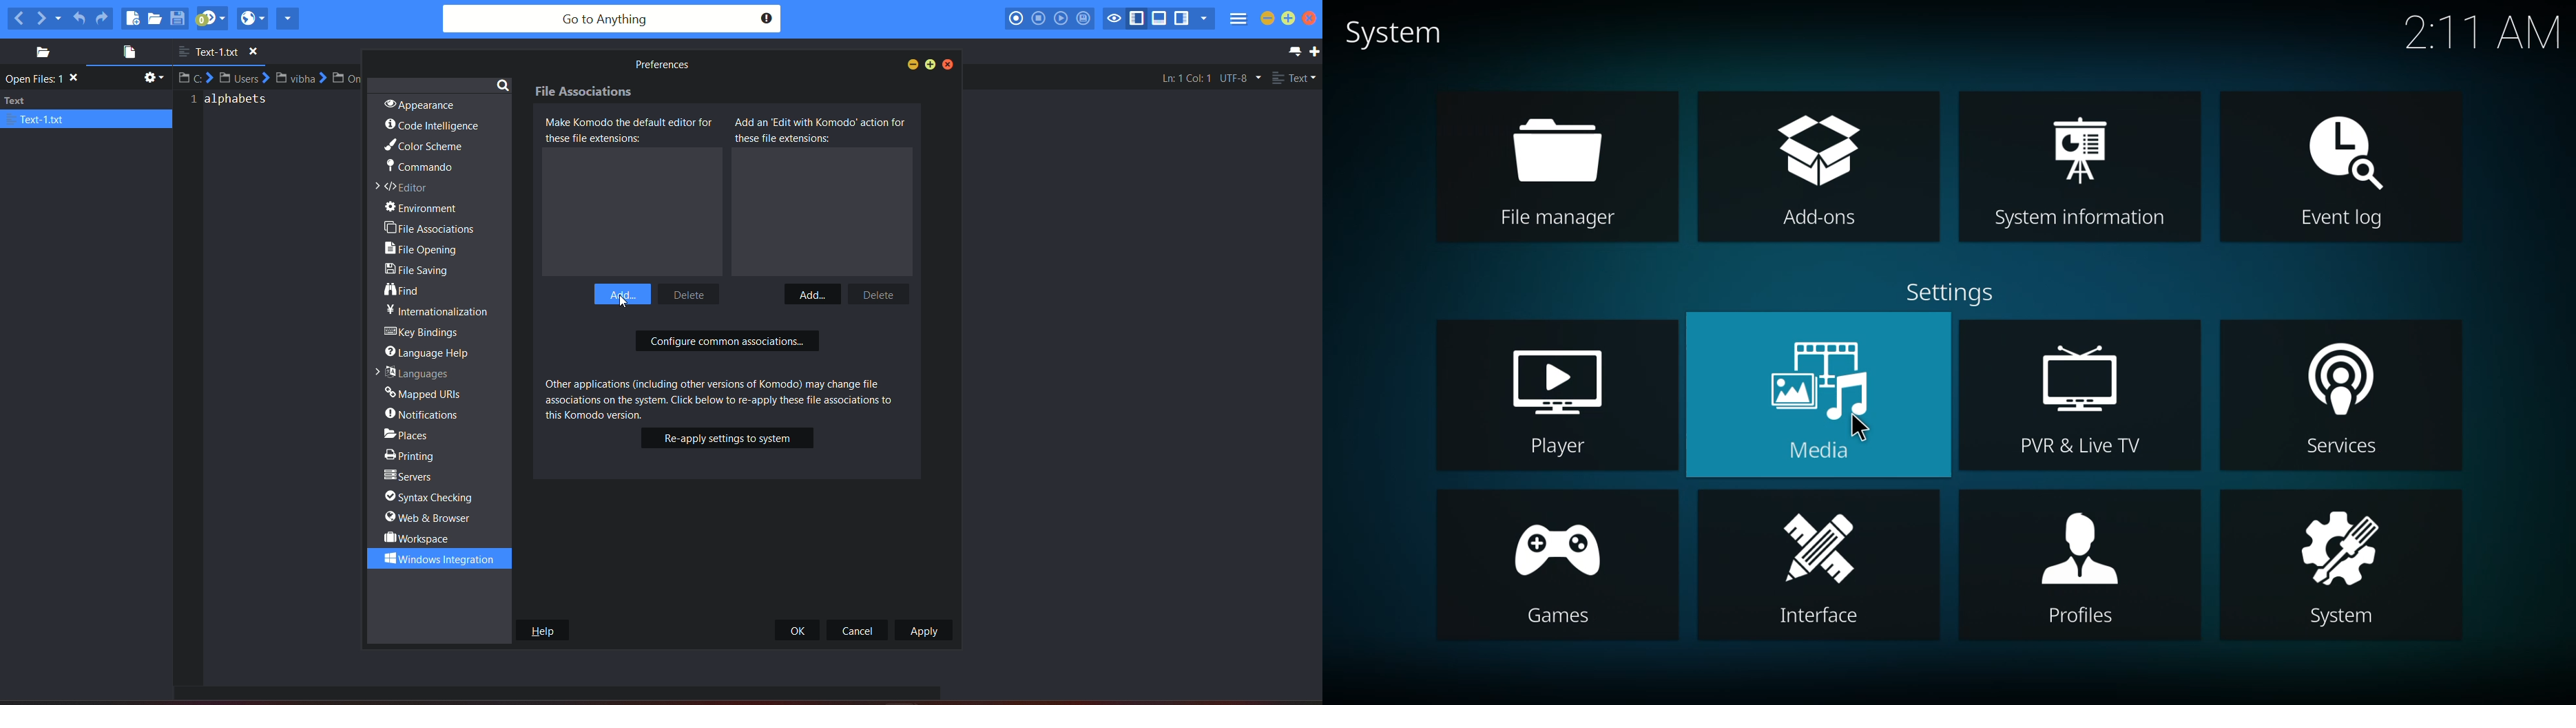 The image size is (2576, 728). What do you see at coordinates (1825, 396) in the screenshot?
I see `media` at bounding box center [1825, 396].